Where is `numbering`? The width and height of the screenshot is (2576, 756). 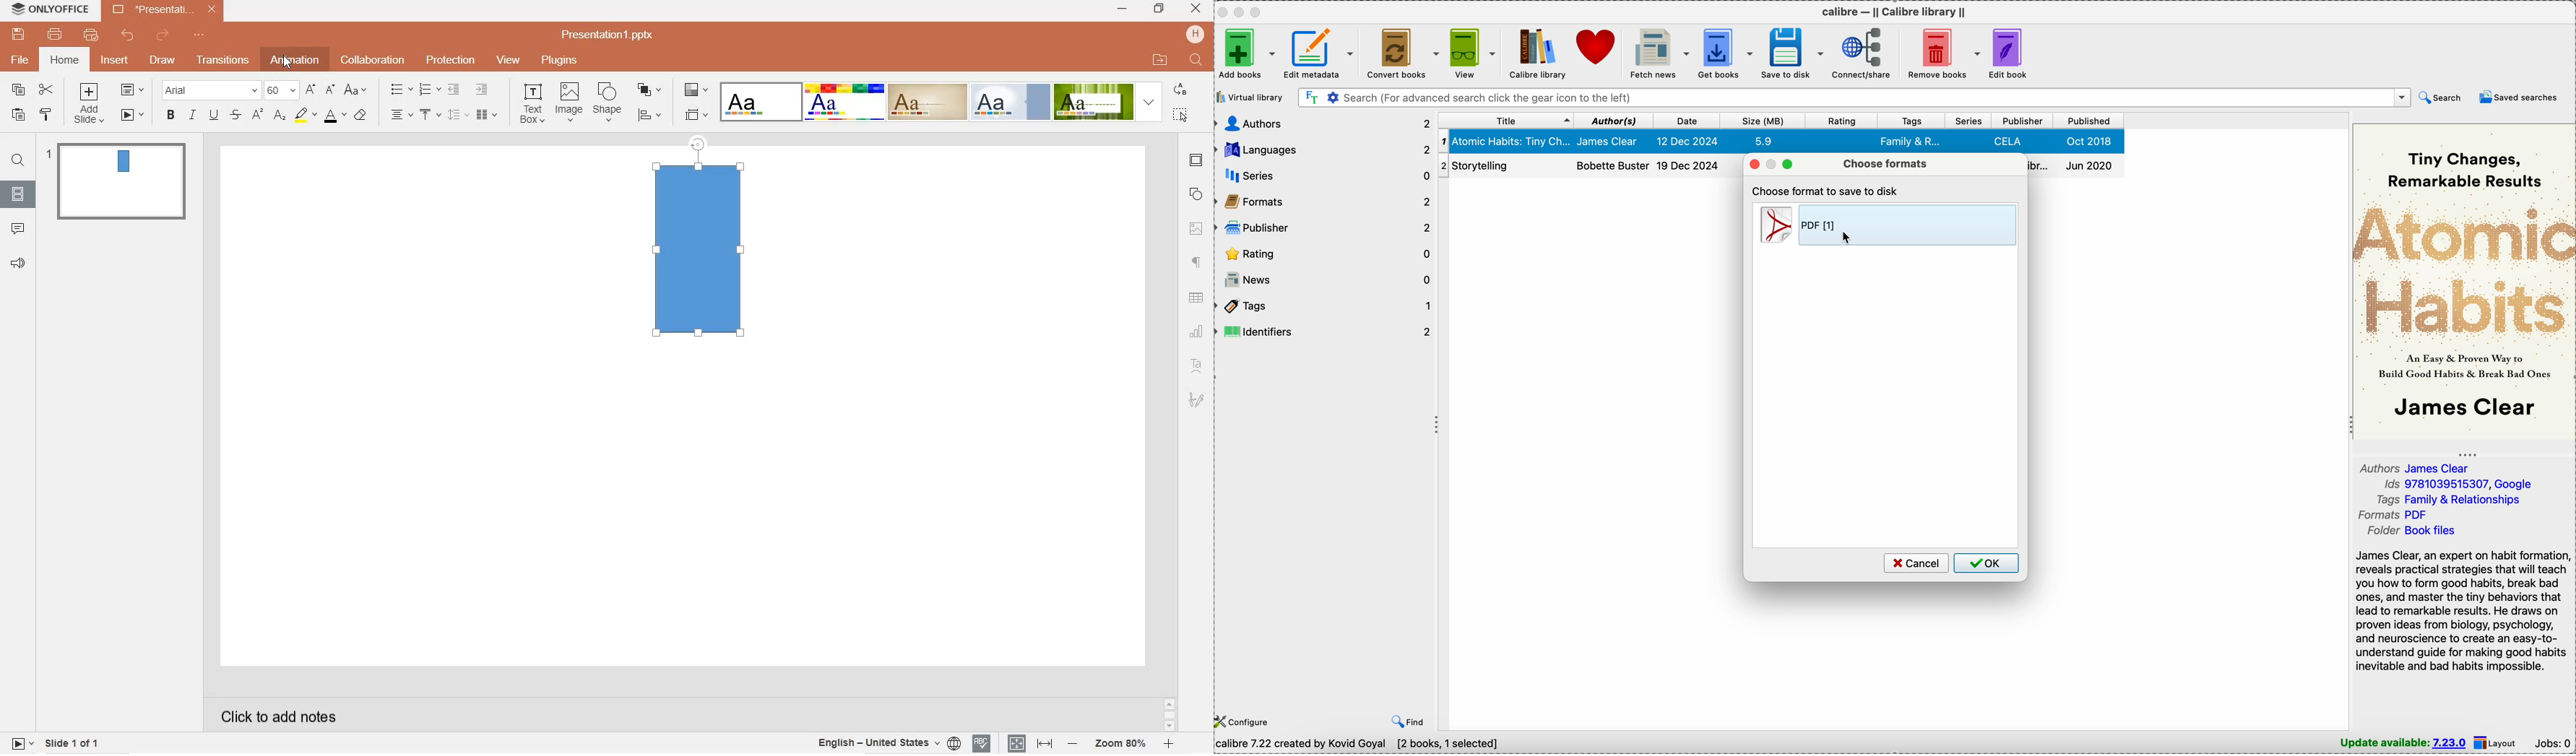
numbering is located at coordinates (428, 90).